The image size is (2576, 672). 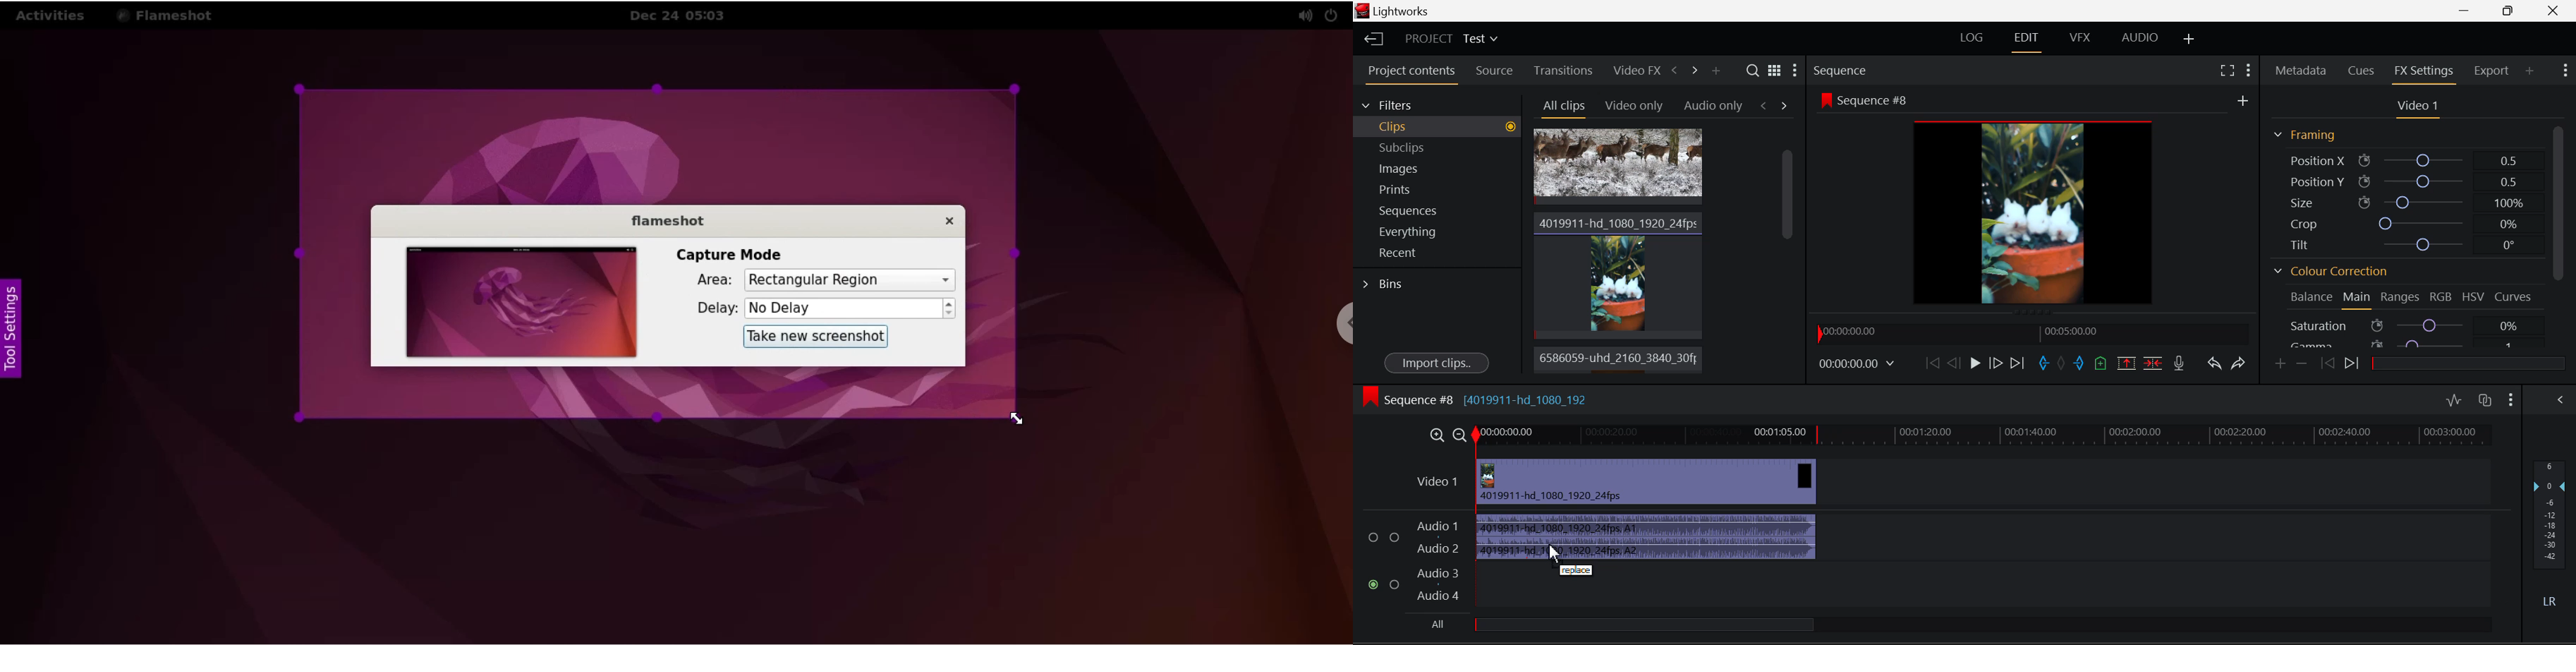 I want to click on Import clips, so click(x=1436, y=361).